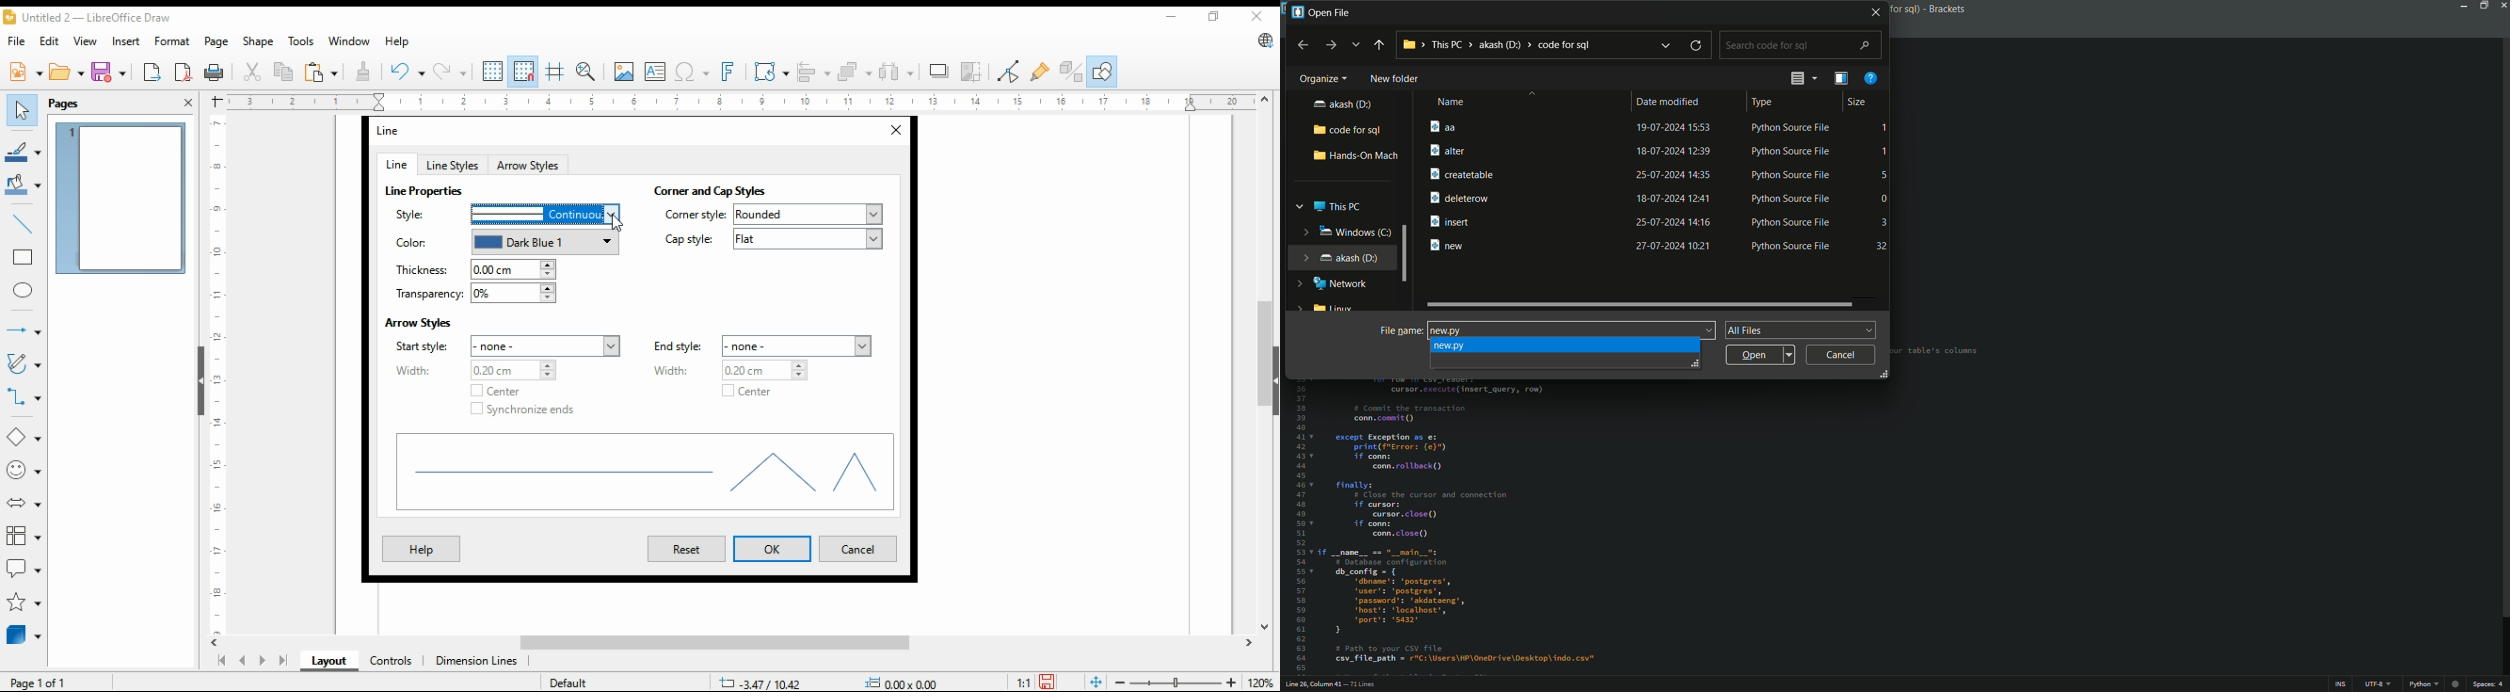 The width and height of the screenshot is (2520, 700). What do you see at coordinates (1023, 681) in the screenshot?
I see `1:1` at bounding box center [1023, 681].